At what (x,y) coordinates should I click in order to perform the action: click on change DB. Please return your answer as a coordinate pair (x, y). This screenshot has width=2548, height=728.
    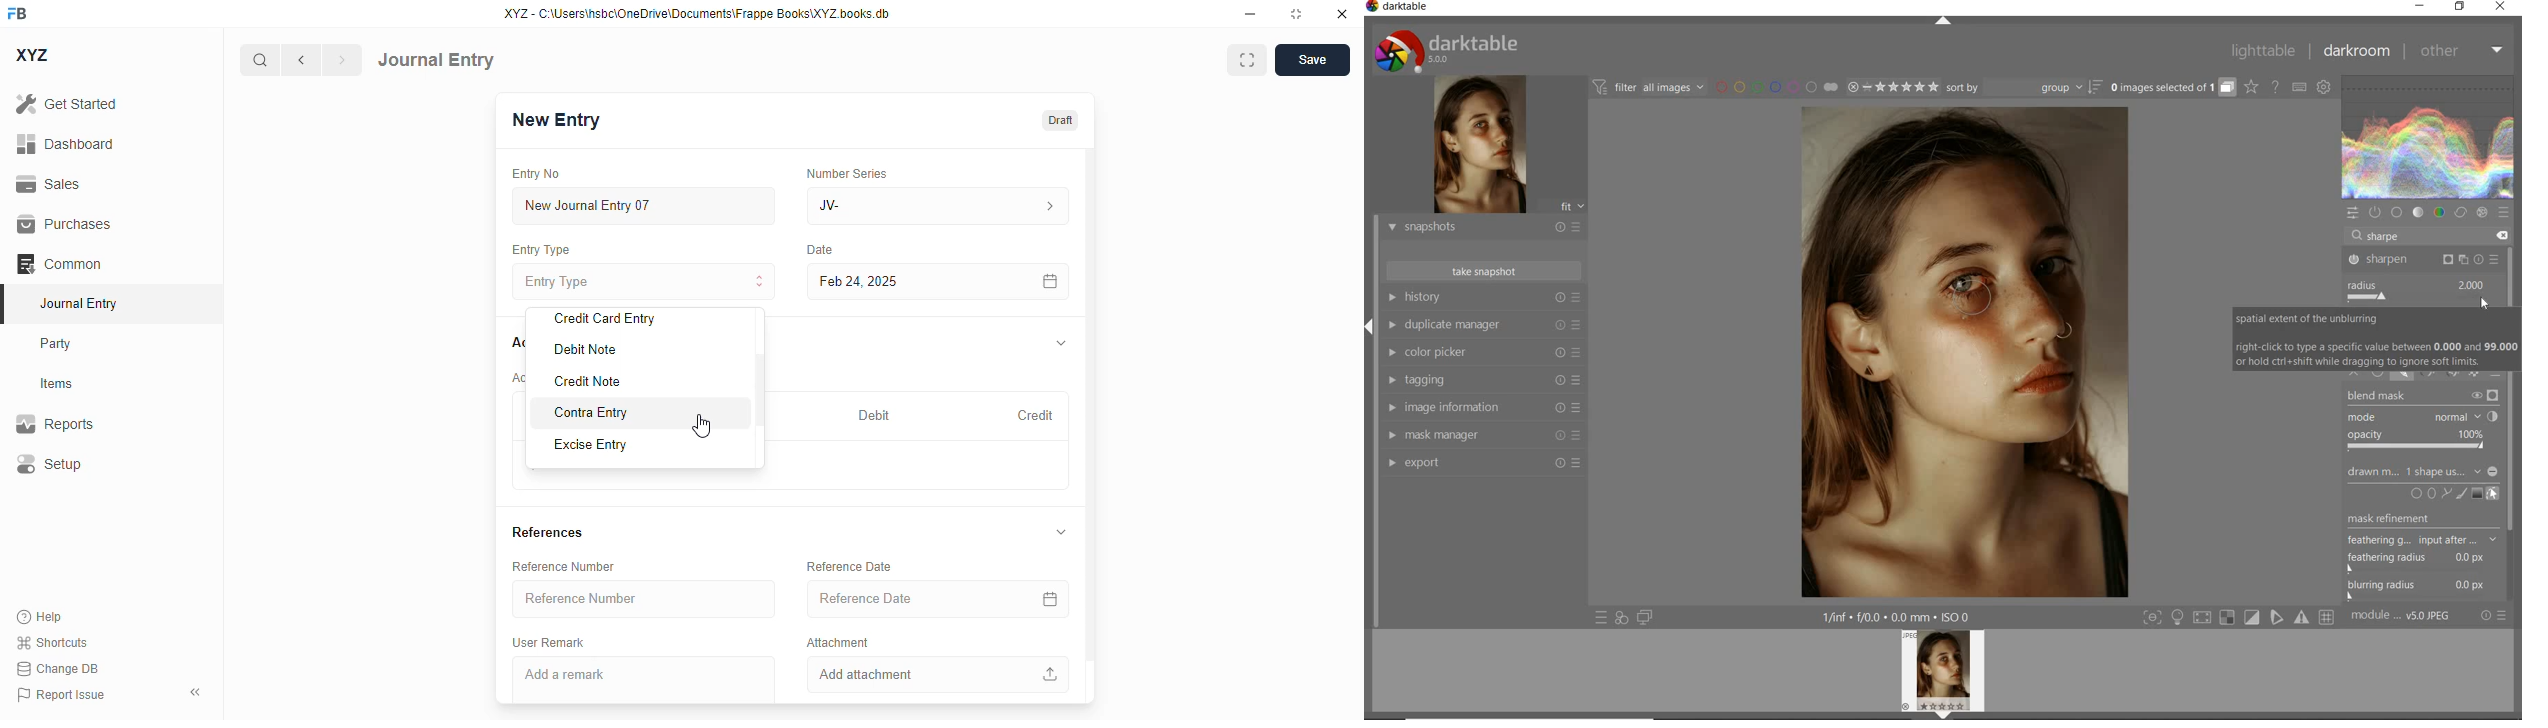
    Looking at the image, I should click on (57, 668).